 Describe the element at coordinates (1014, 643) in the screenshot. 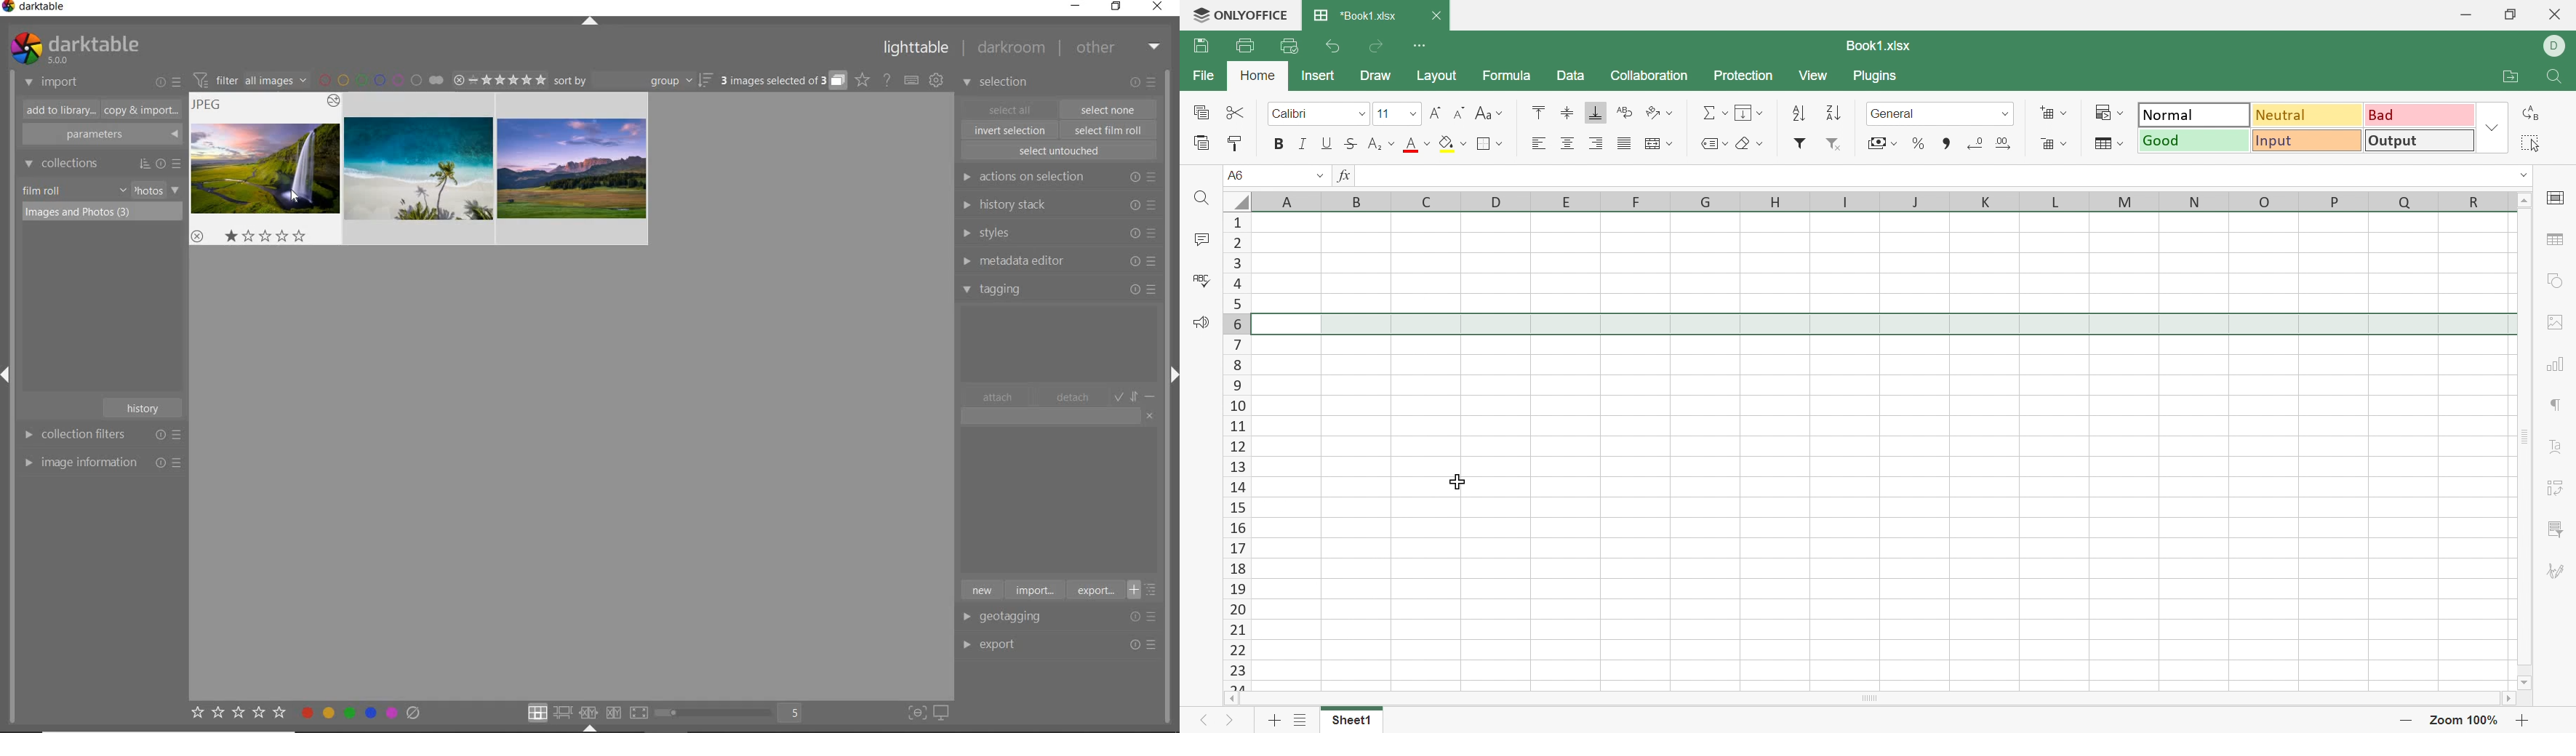

I see `export` at that location.